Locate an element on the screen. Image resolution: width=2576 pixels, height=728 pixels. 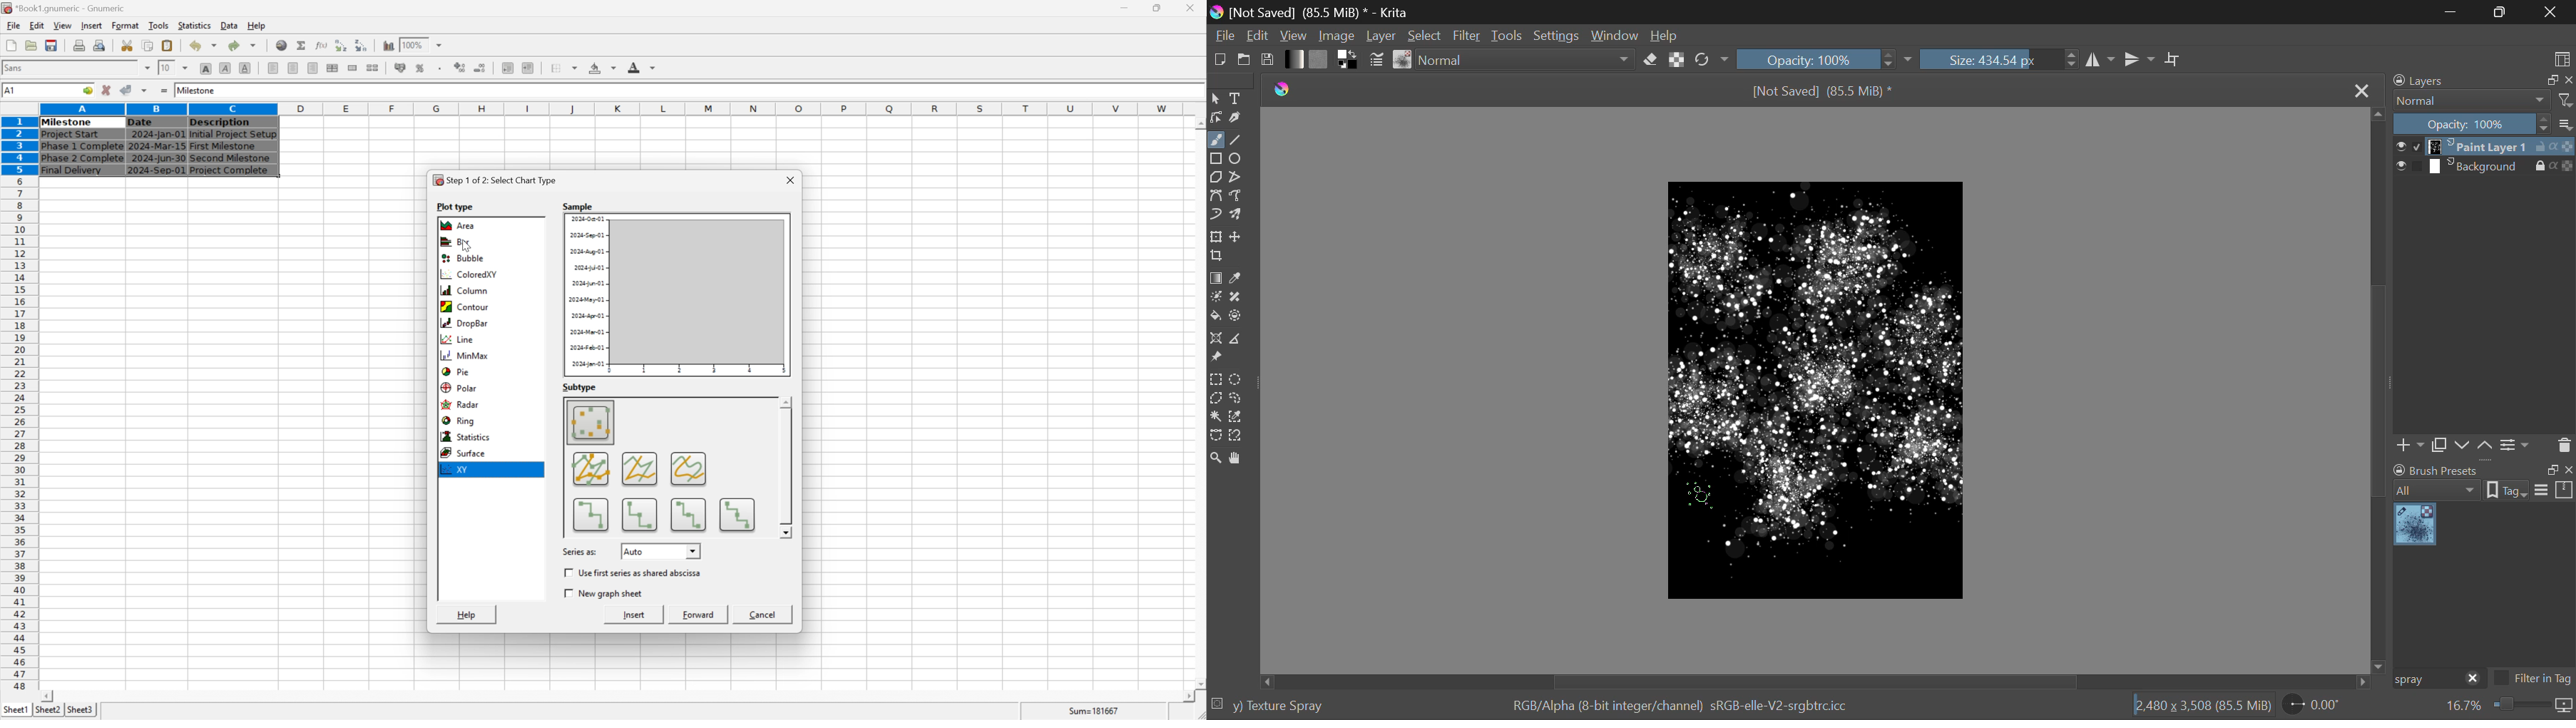
column names is located at coordinates (613, 108).